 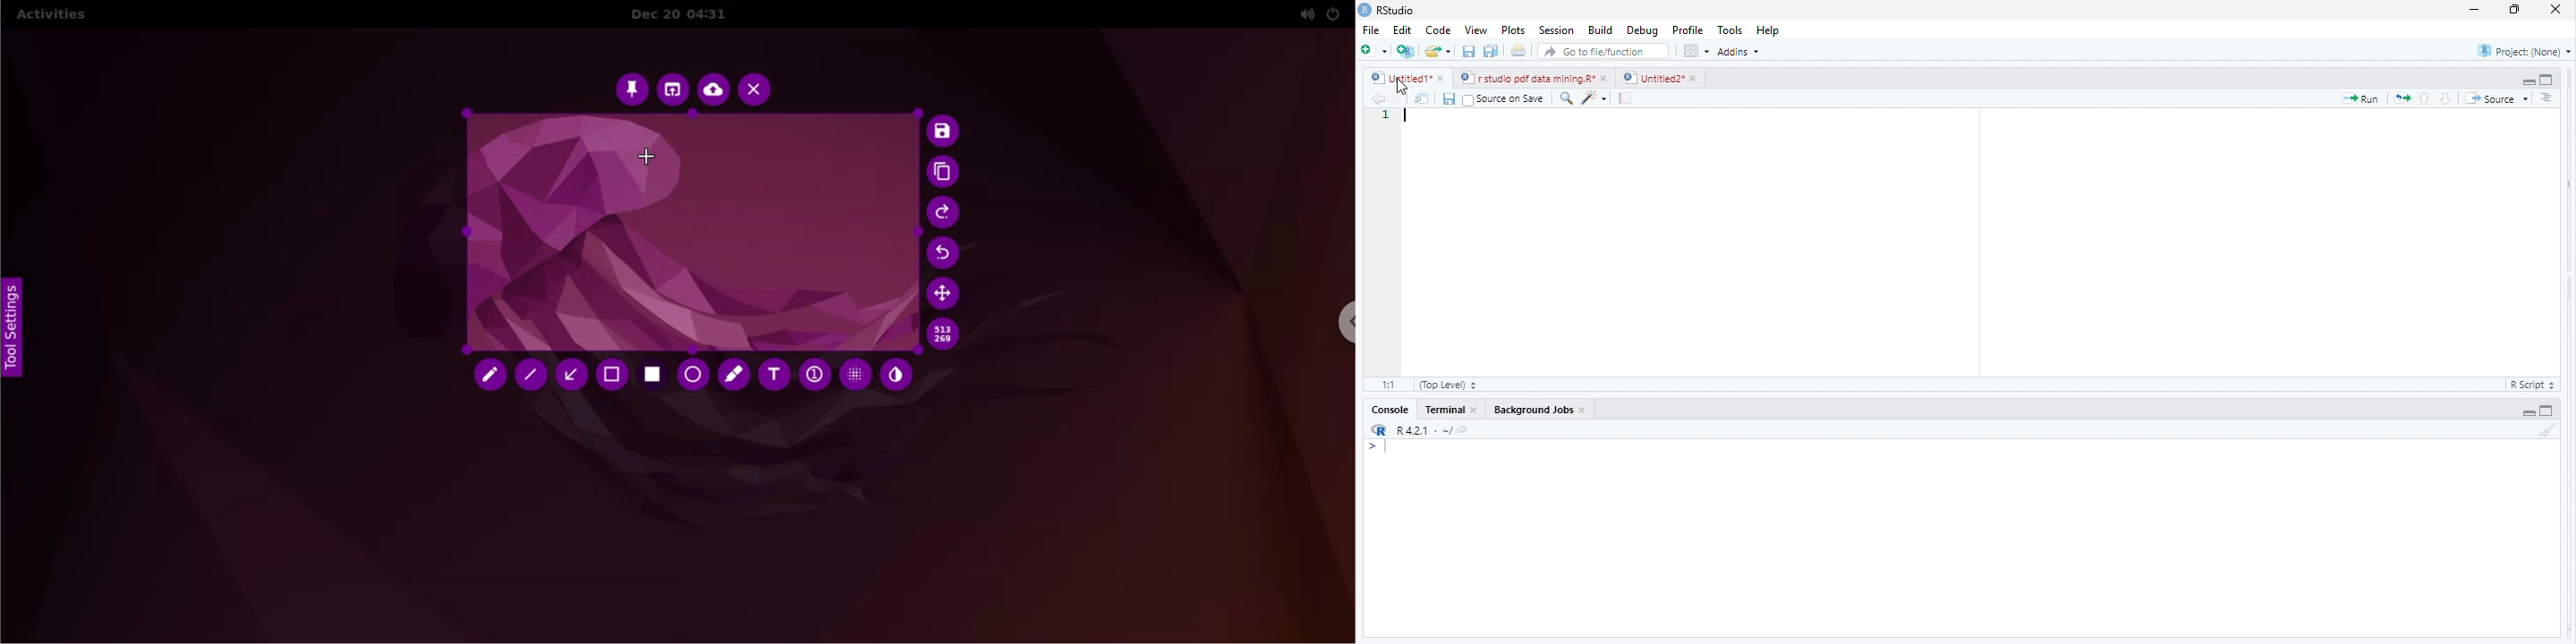 I want to click on Addins , so click(x=1742, y=51).